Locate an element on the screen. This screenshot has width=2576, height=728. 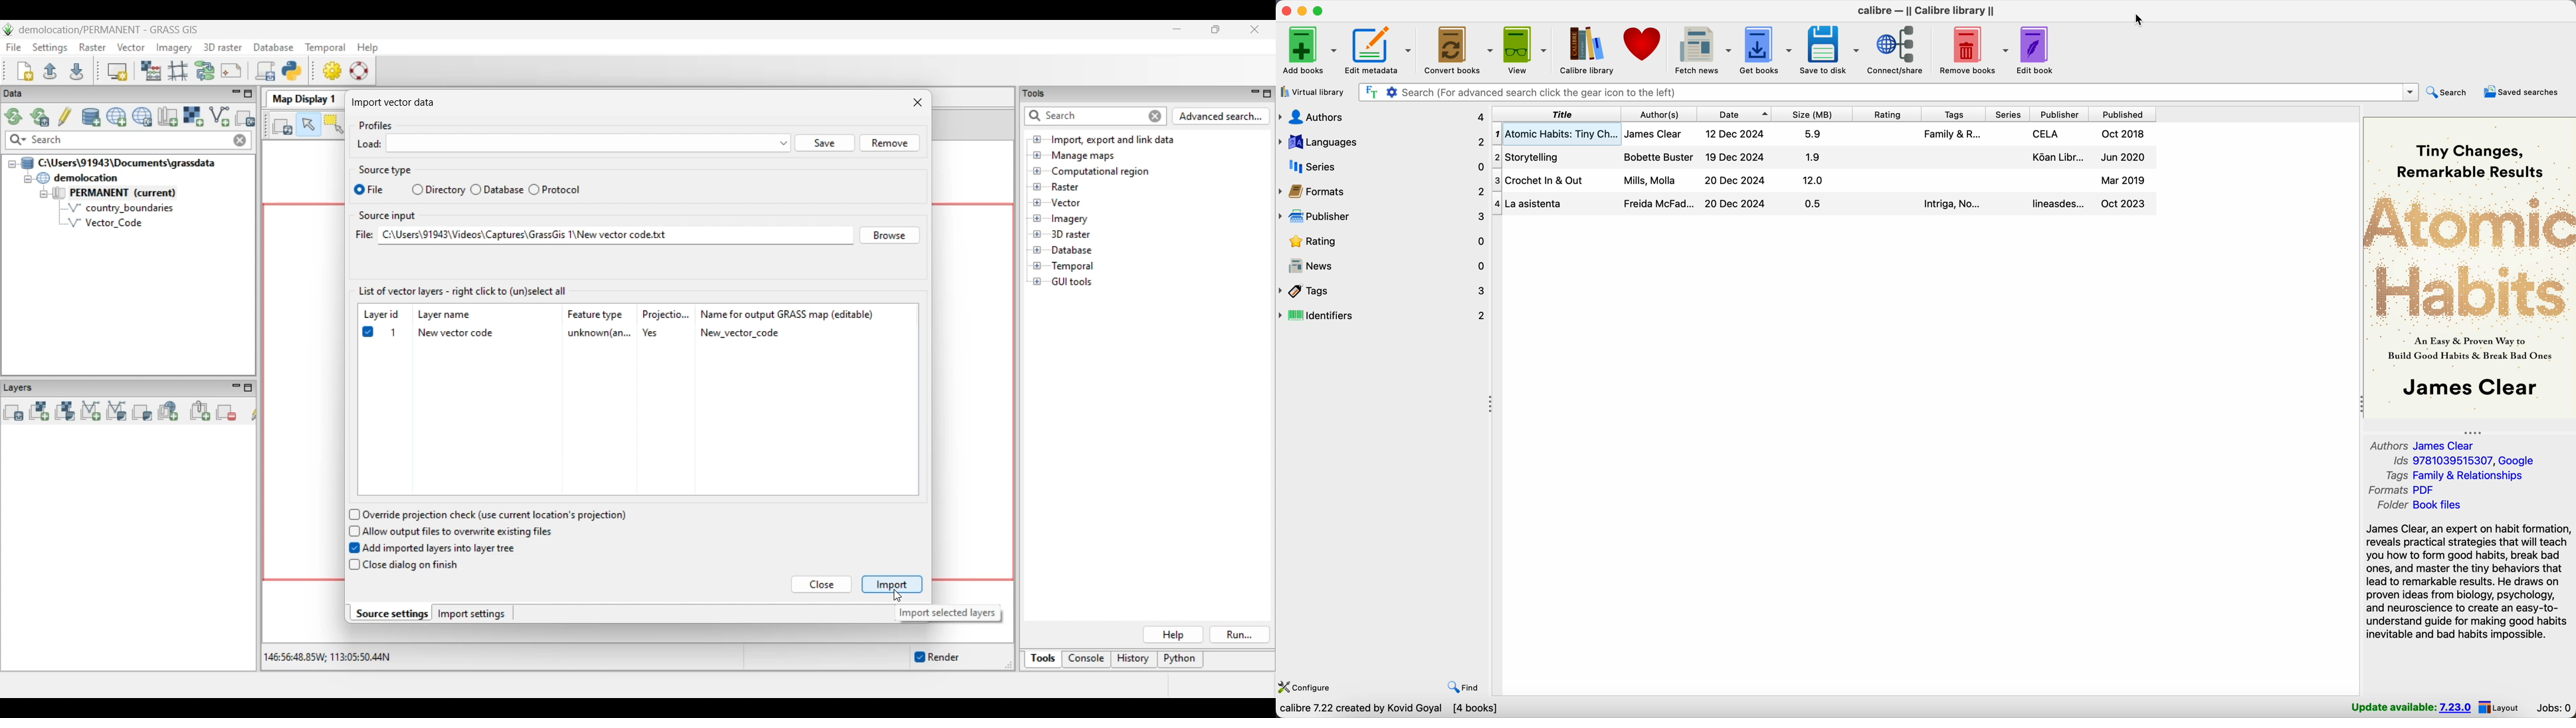
book cover preview is located at coordinates (2469, 266).